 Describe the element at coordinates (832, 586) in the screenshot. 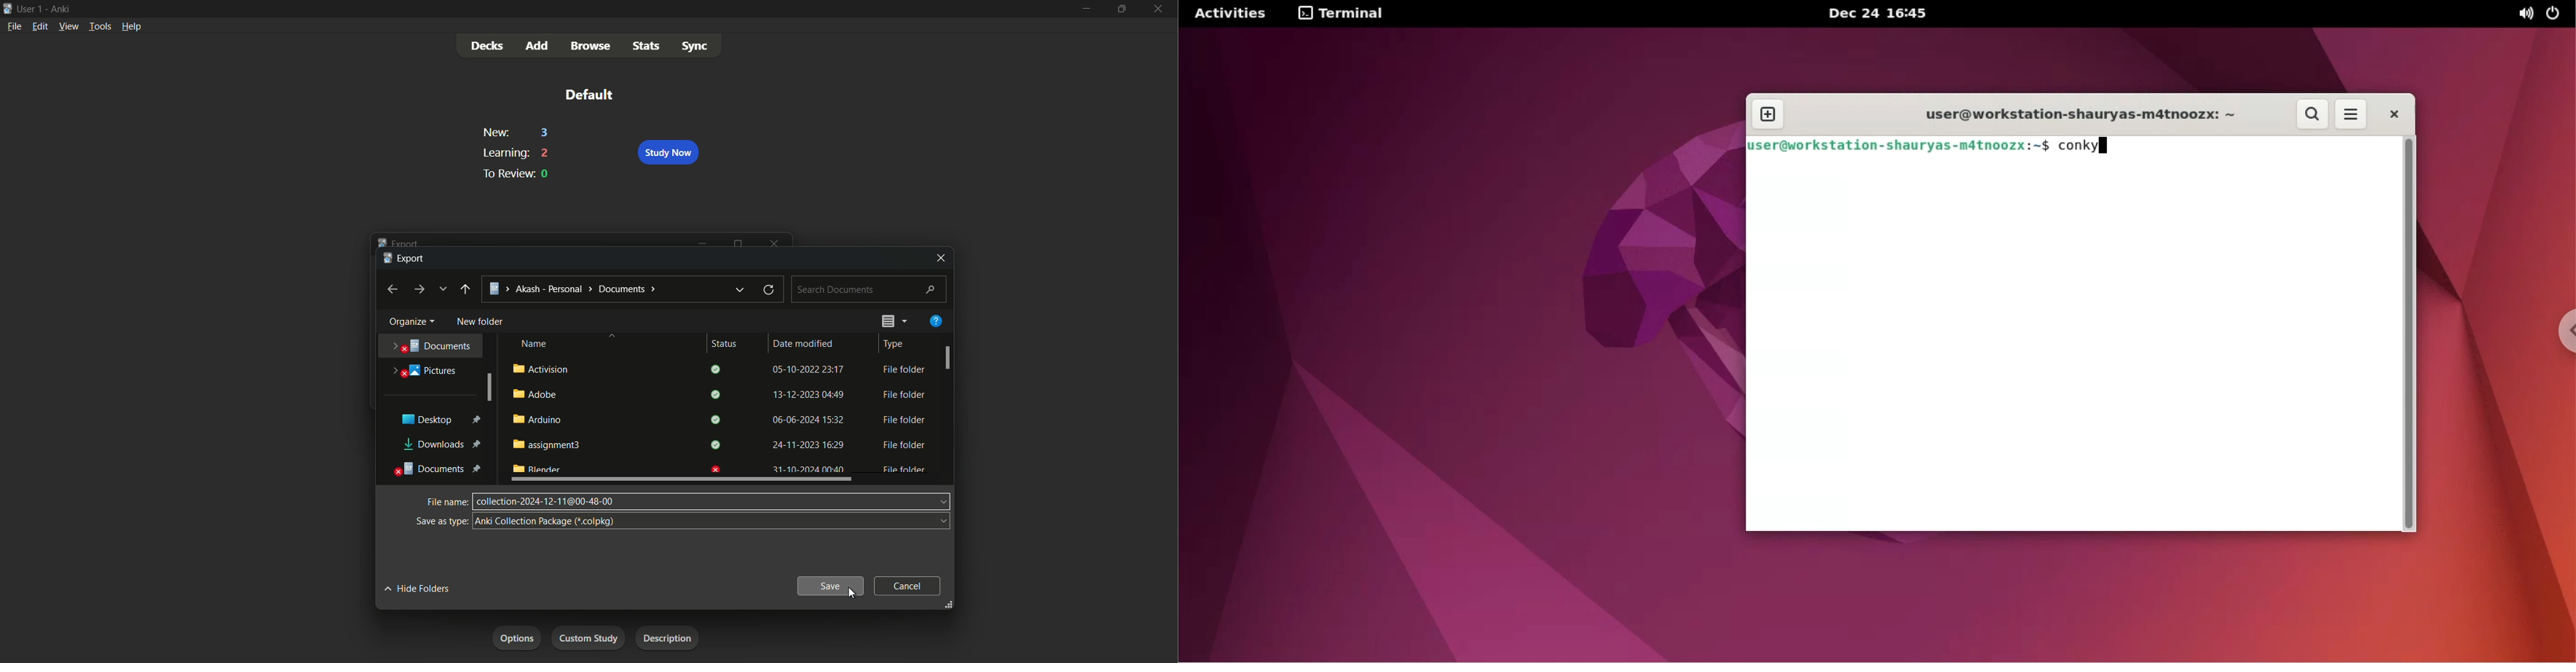

I see `save` at that location.